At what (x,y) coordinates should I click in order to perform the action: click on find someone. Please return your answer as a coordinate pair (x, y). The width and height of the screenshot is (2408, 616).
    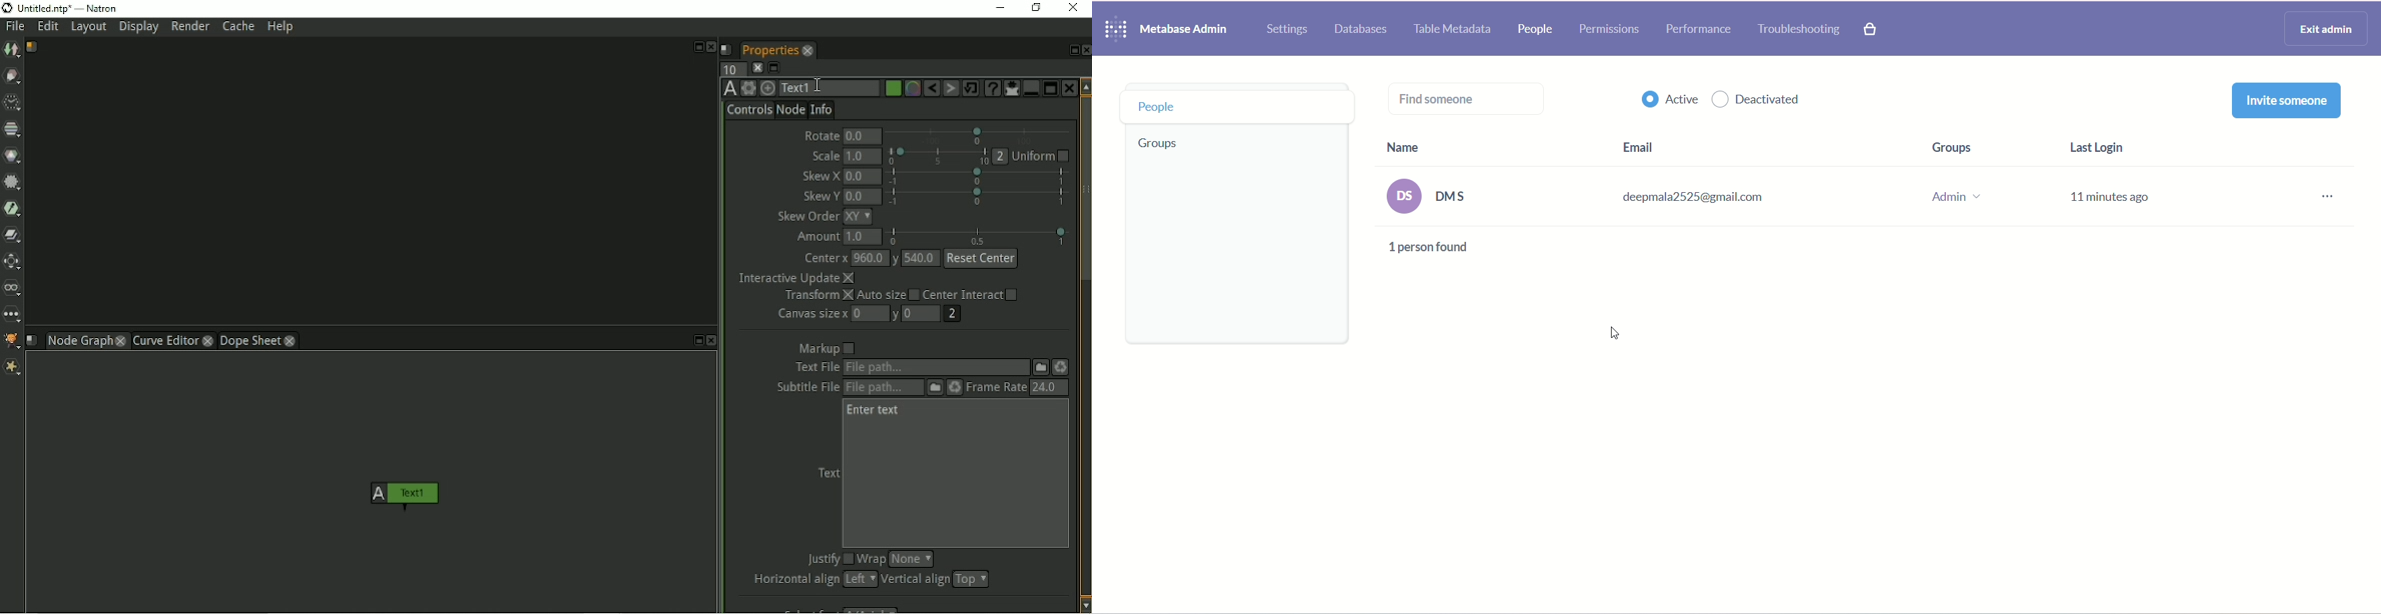
    Looking at the image, I should click on (1465, 101).